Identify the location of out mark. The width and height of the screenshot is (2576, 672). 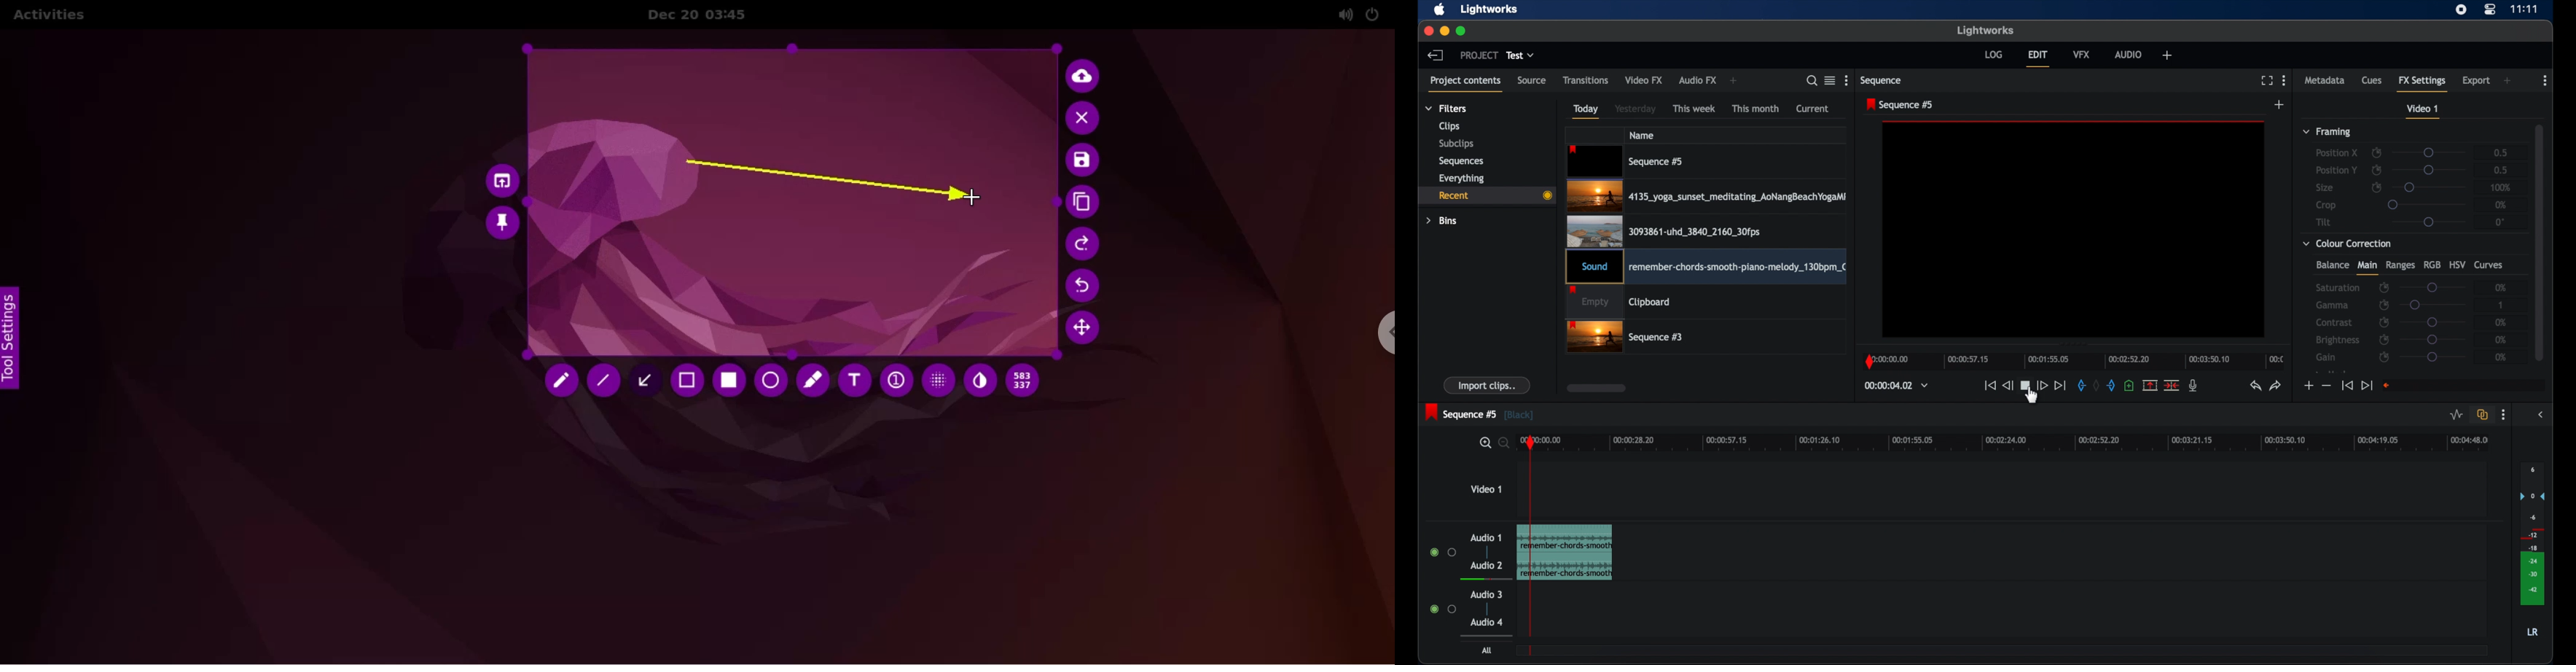
(2110, 385).